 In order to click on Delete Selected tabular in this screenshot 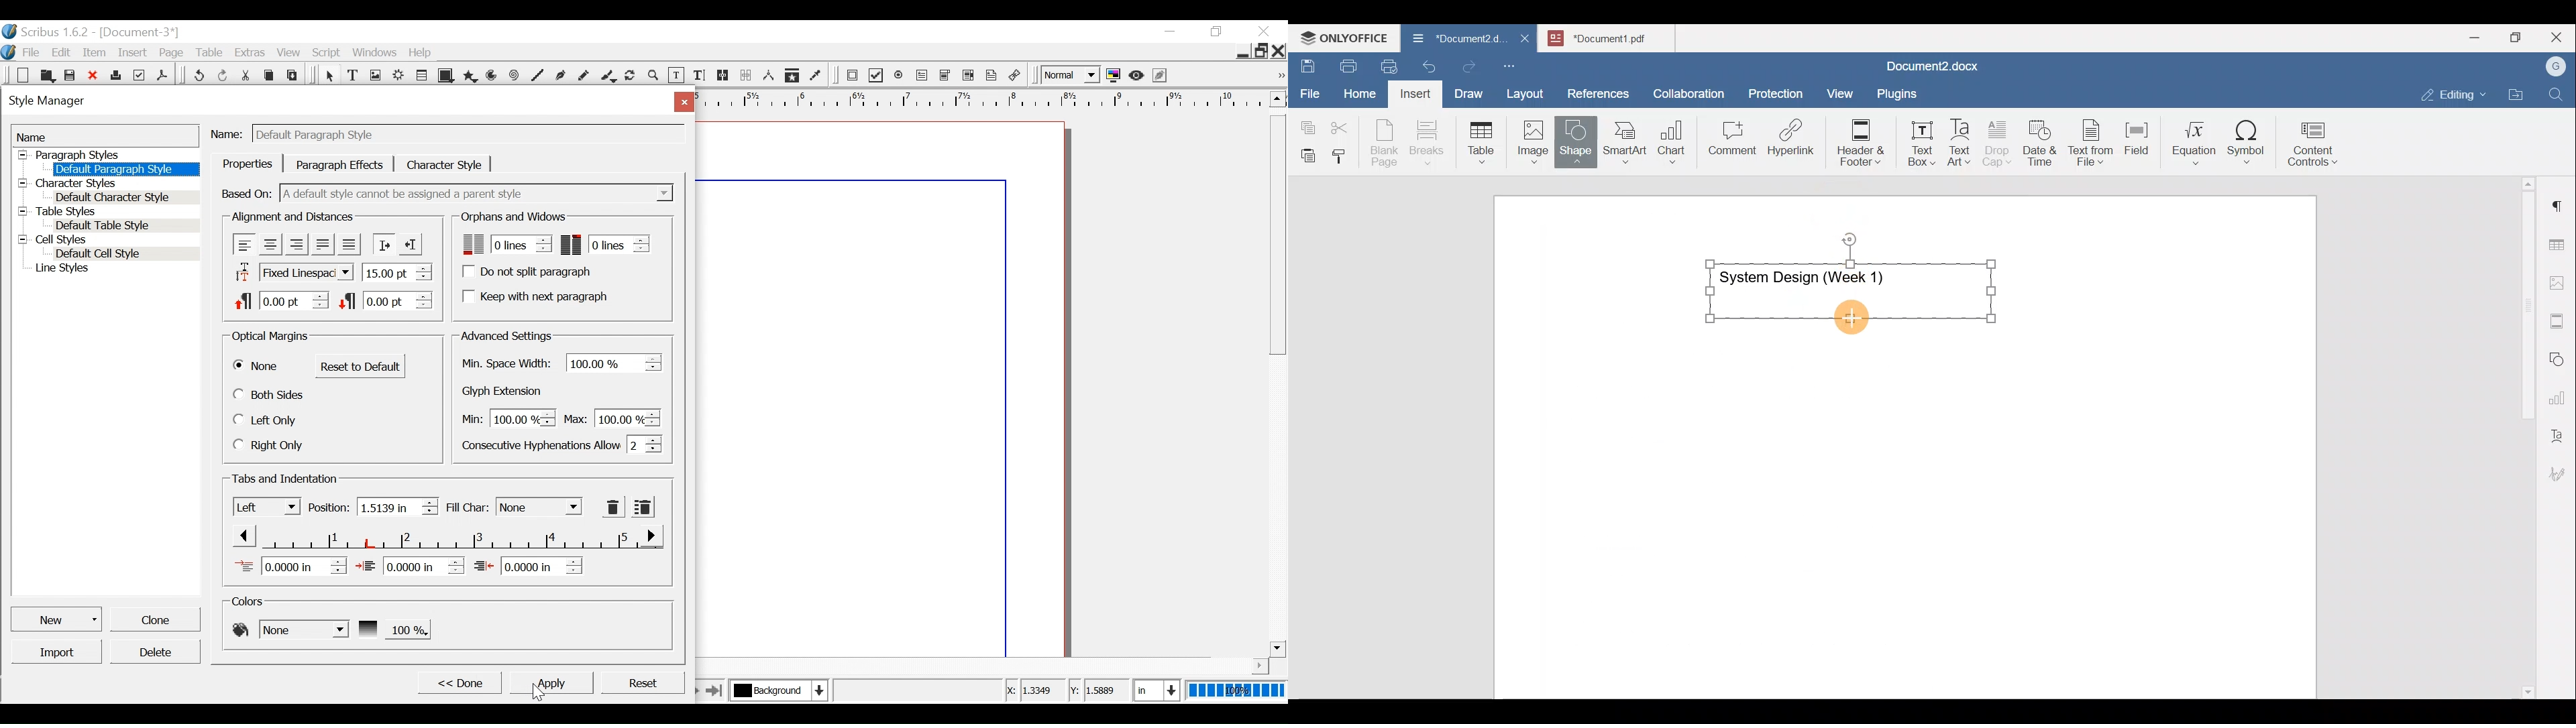, I will do `click(613, 507)`.